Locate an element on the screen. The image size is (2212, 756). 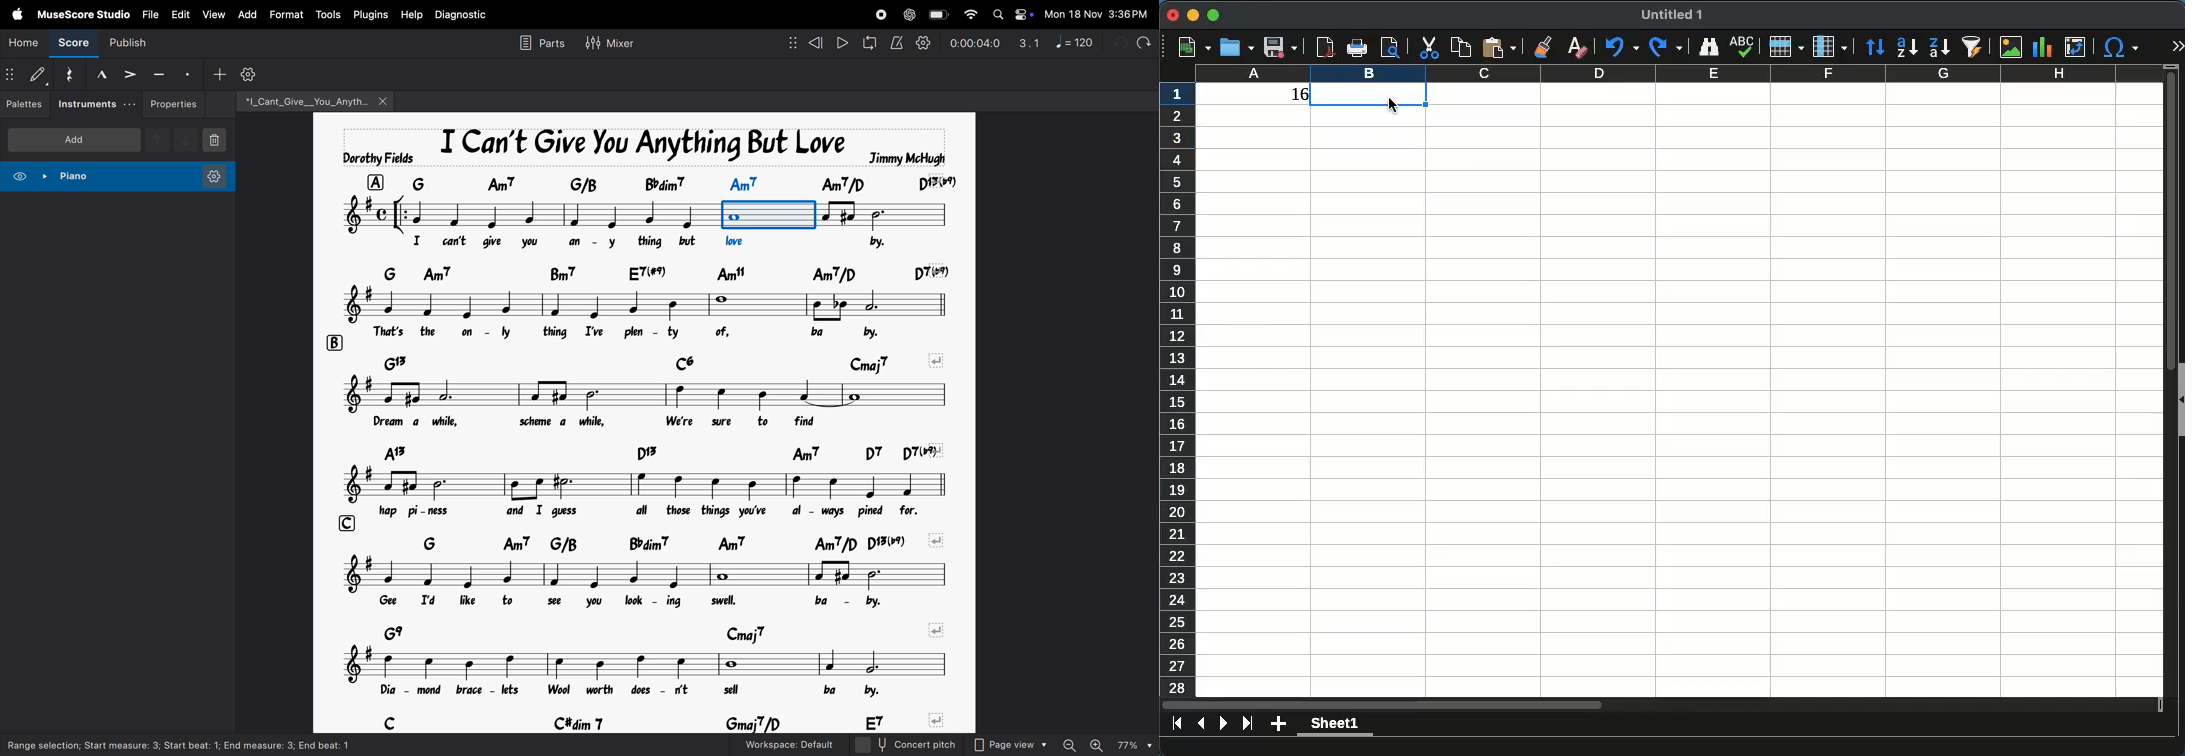
notes is located at coordinates (652, 394).